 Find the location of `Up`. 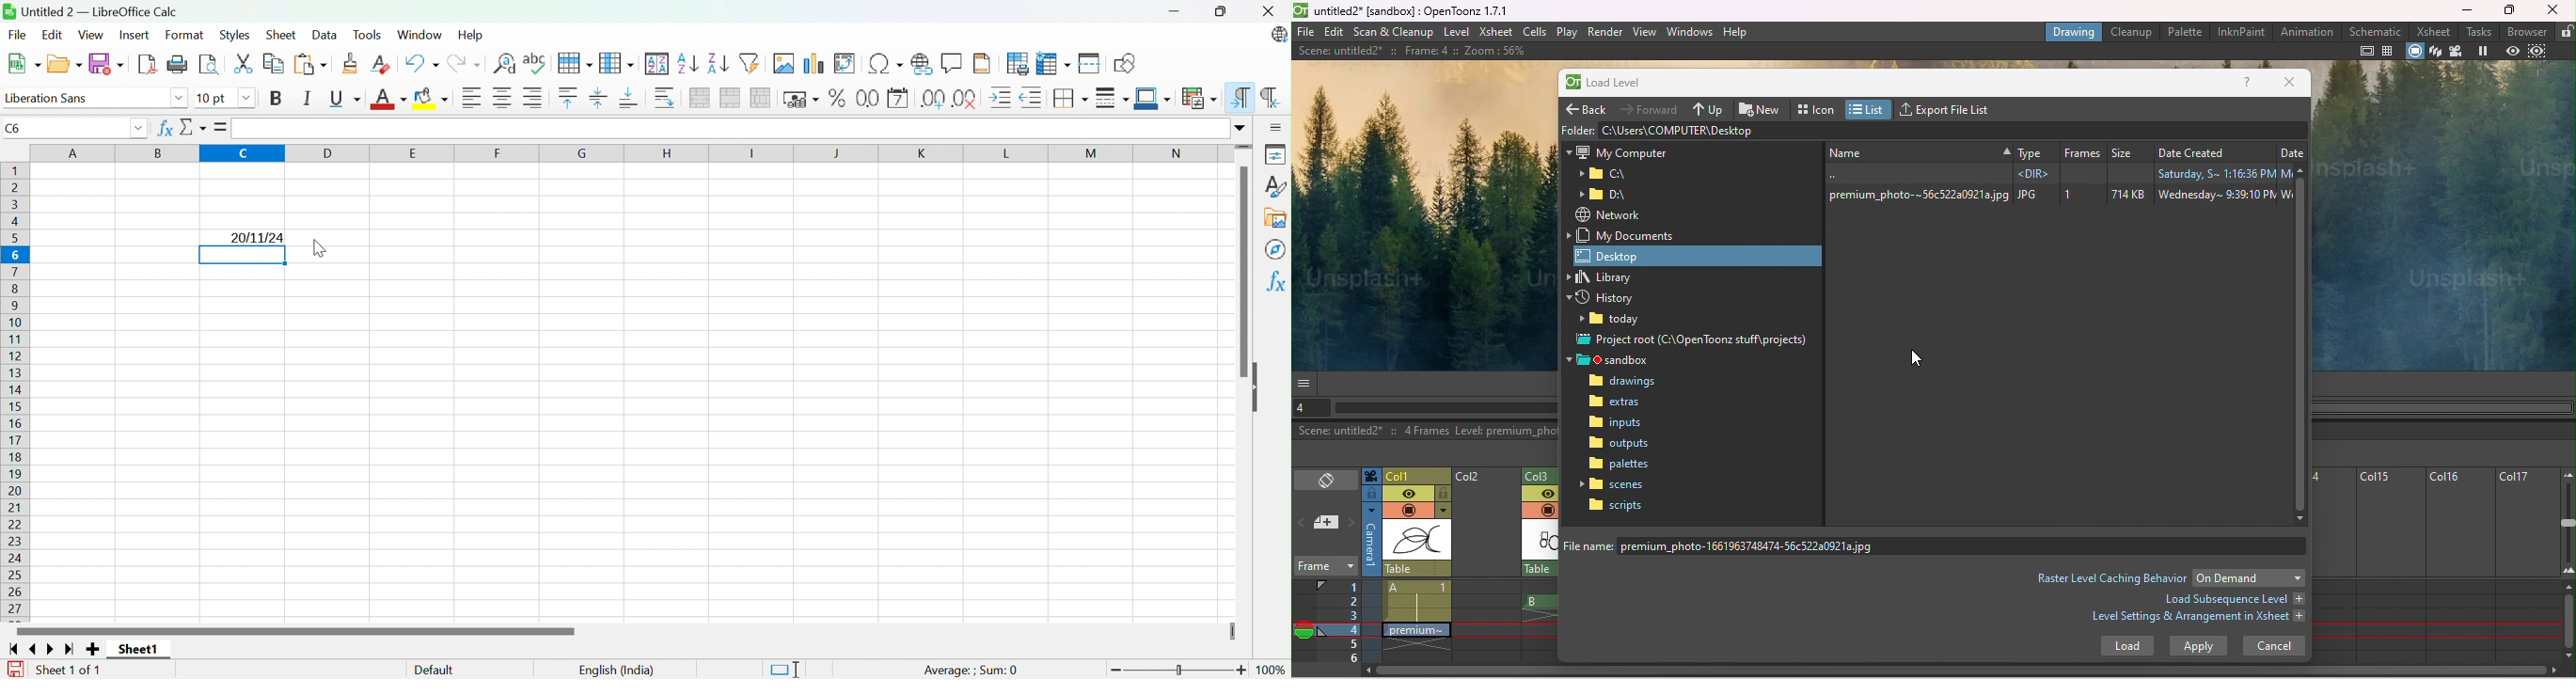

Up is located at coordinates (1710, 108).